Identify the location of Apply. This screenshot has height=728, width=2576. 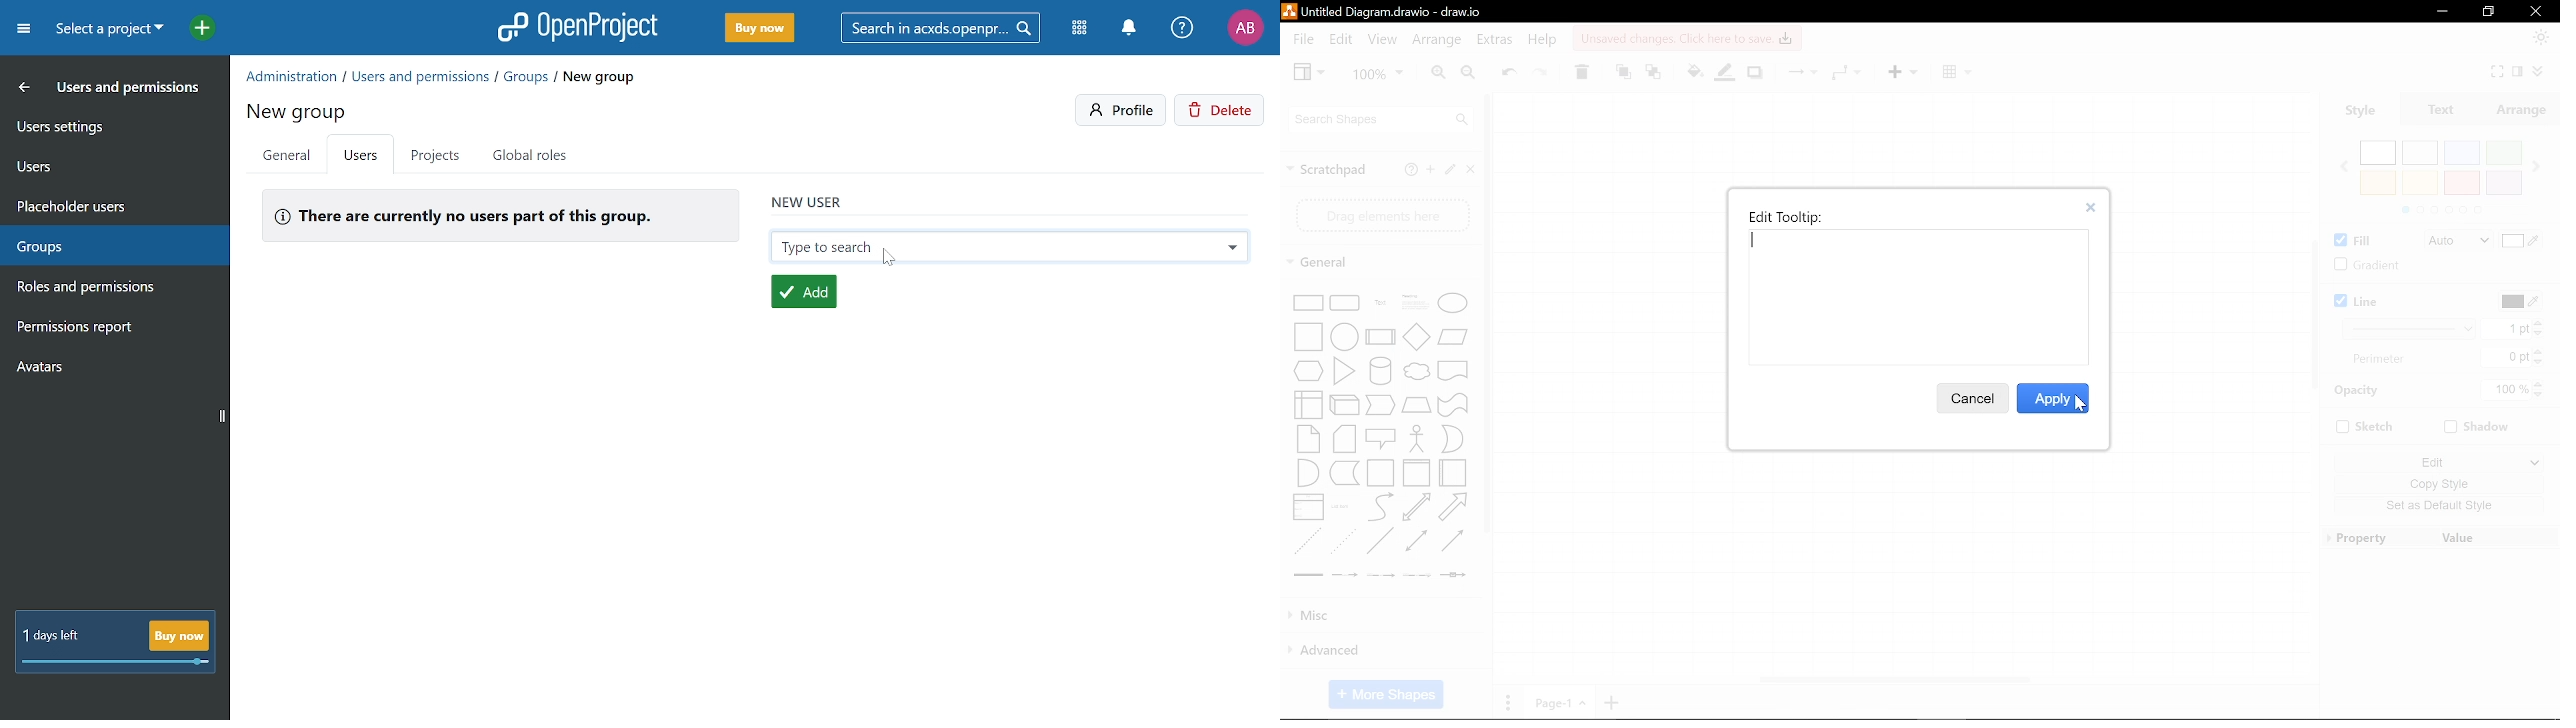
(2054, 398).